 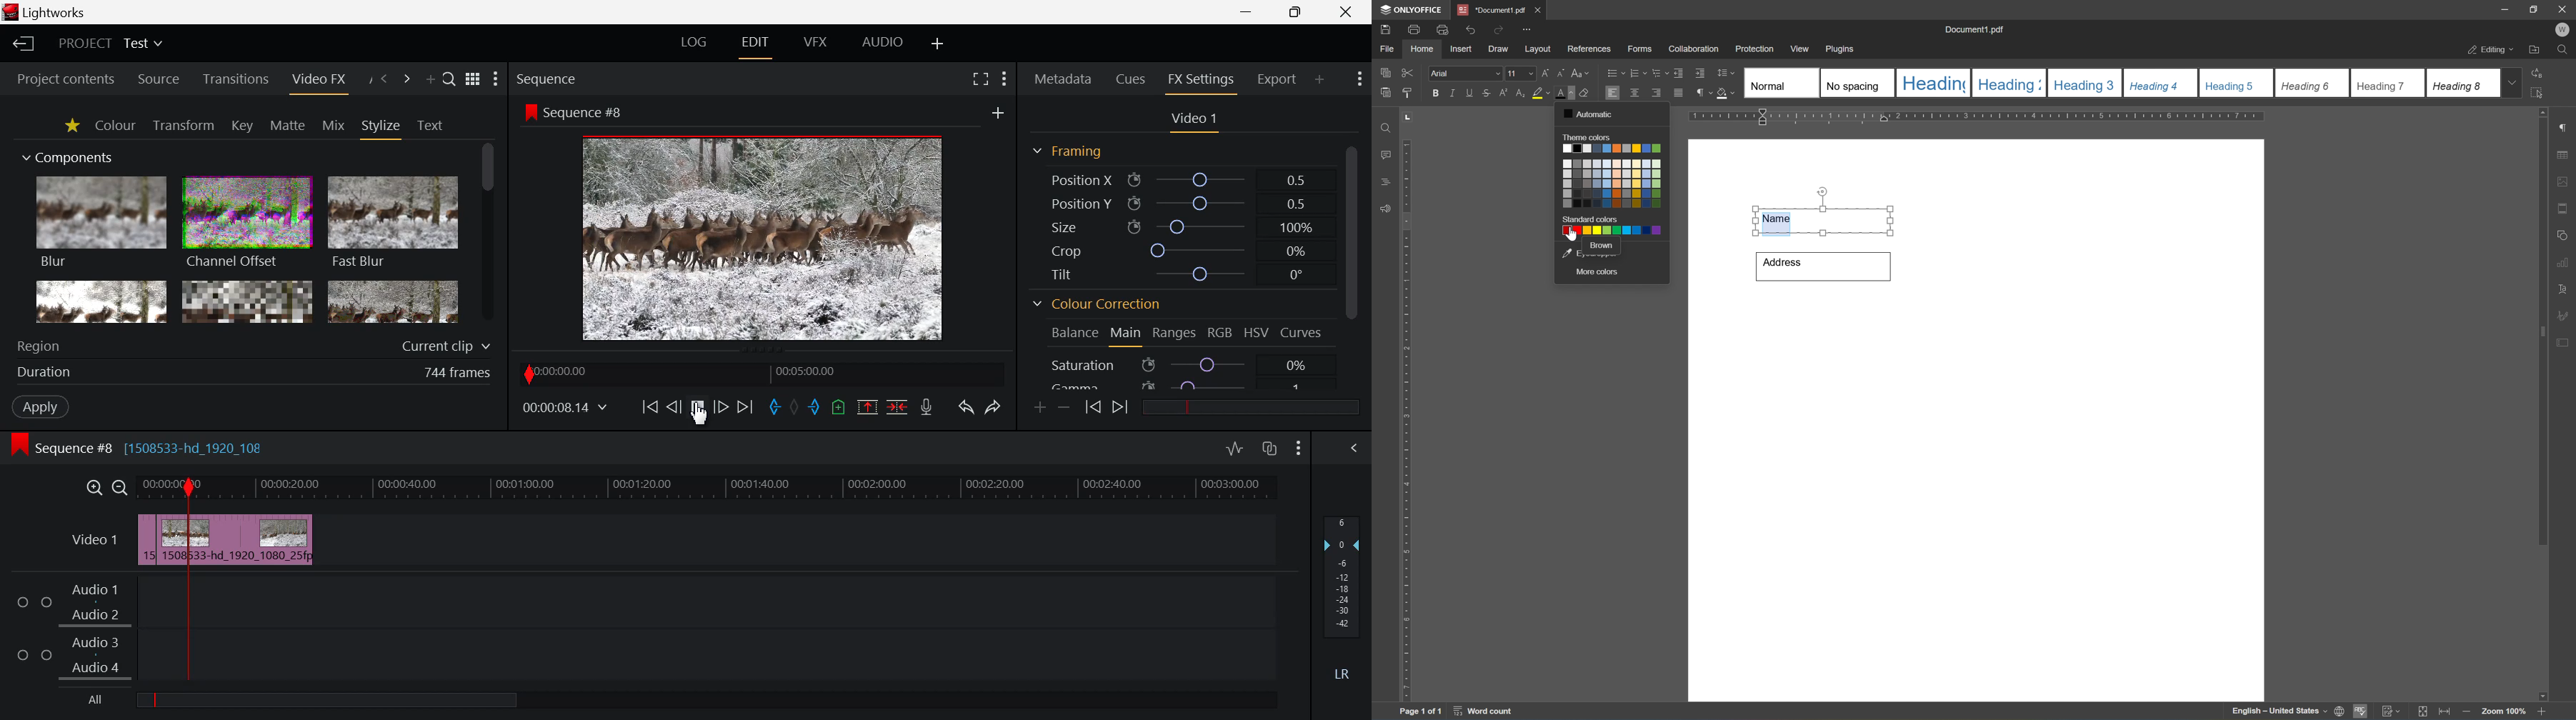 What do you see at coordinates (47, 12) in the screenshot?
I see `Lightworks` at bounding box center [47, 12].